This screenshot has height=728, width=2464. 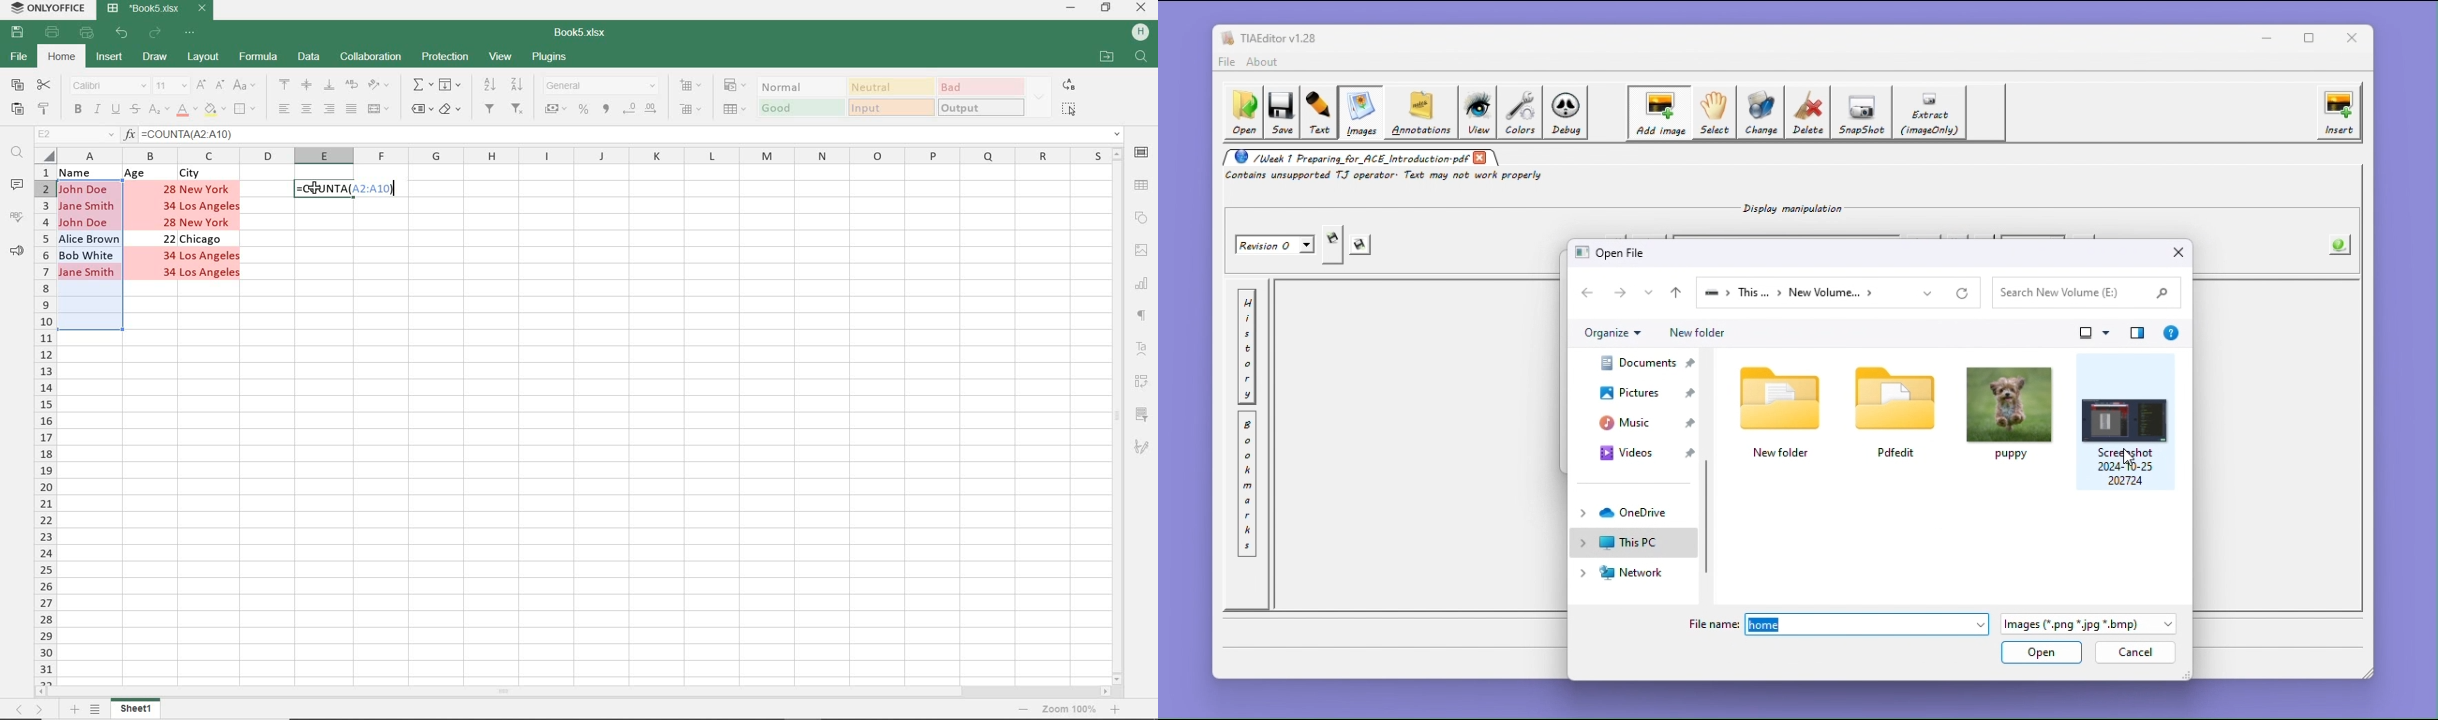 What do you see at coordinates (123, 32) in the screenshot?
I see `UNDO` at bounding box center [123, 32].